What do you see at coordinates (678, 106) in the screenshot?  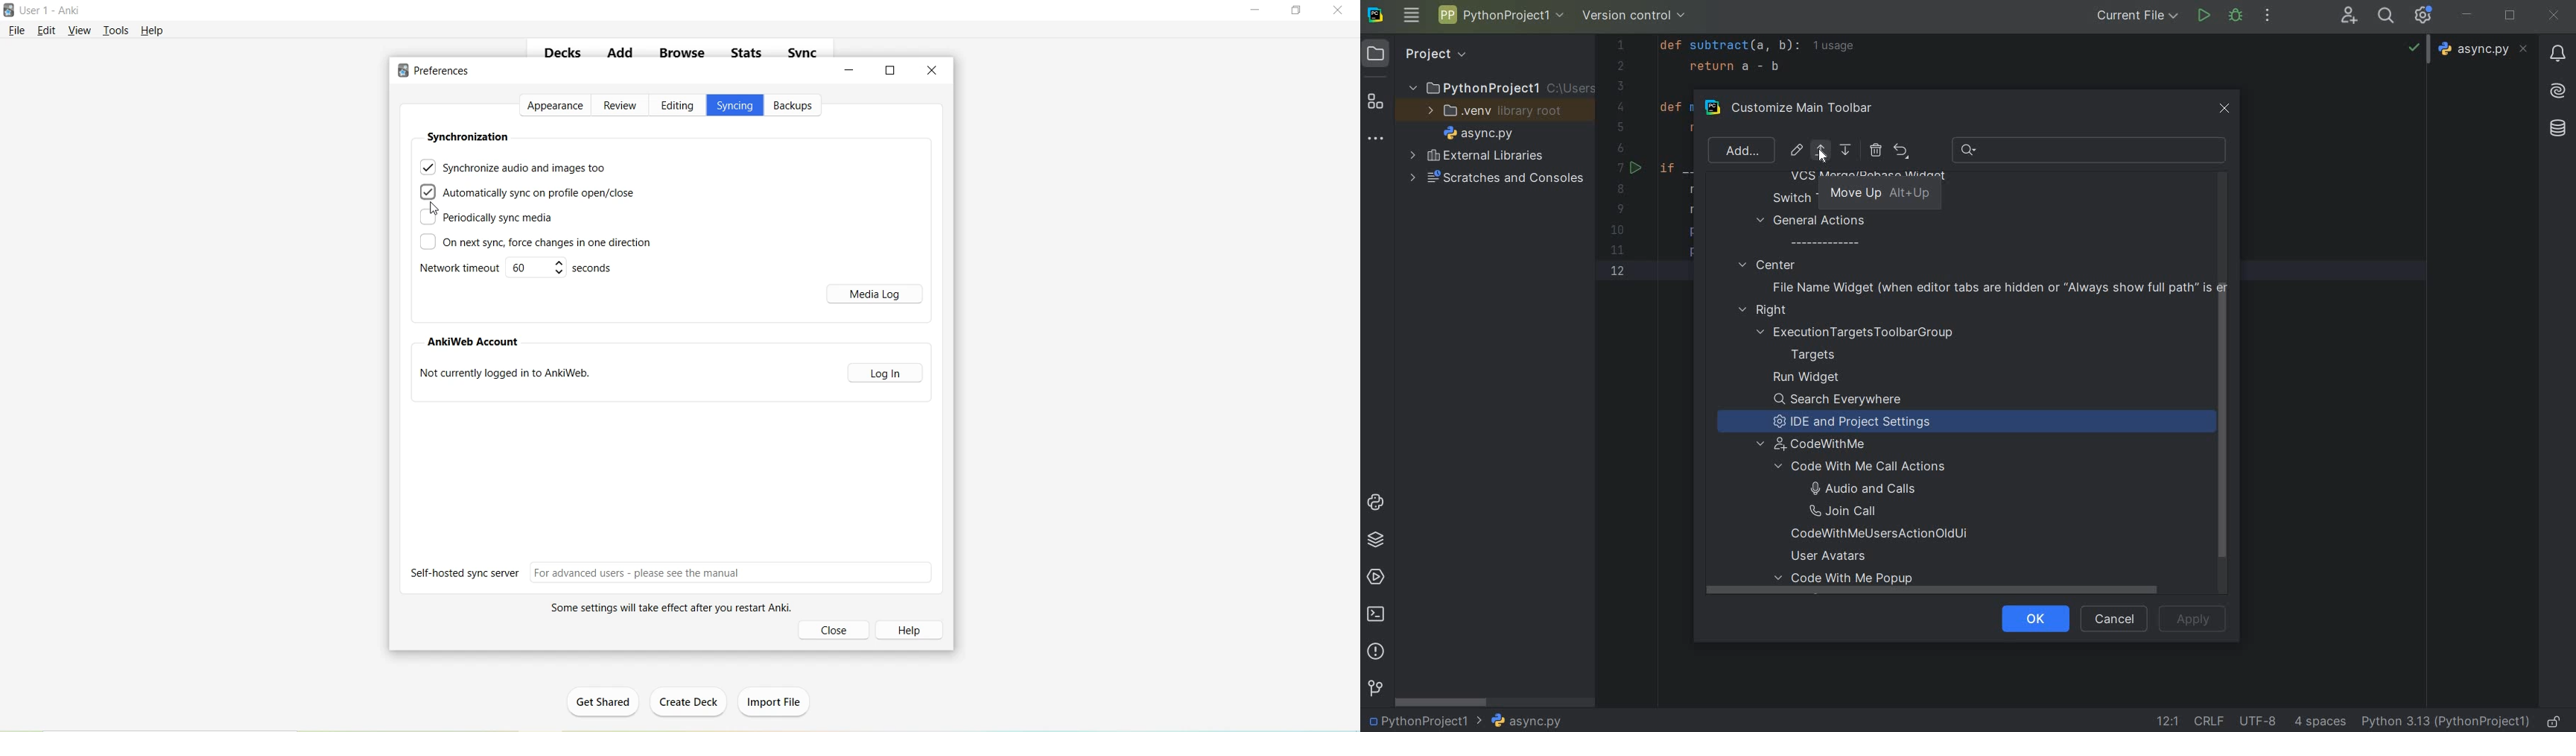 I see `Editing` at bounding box center [678, 106].